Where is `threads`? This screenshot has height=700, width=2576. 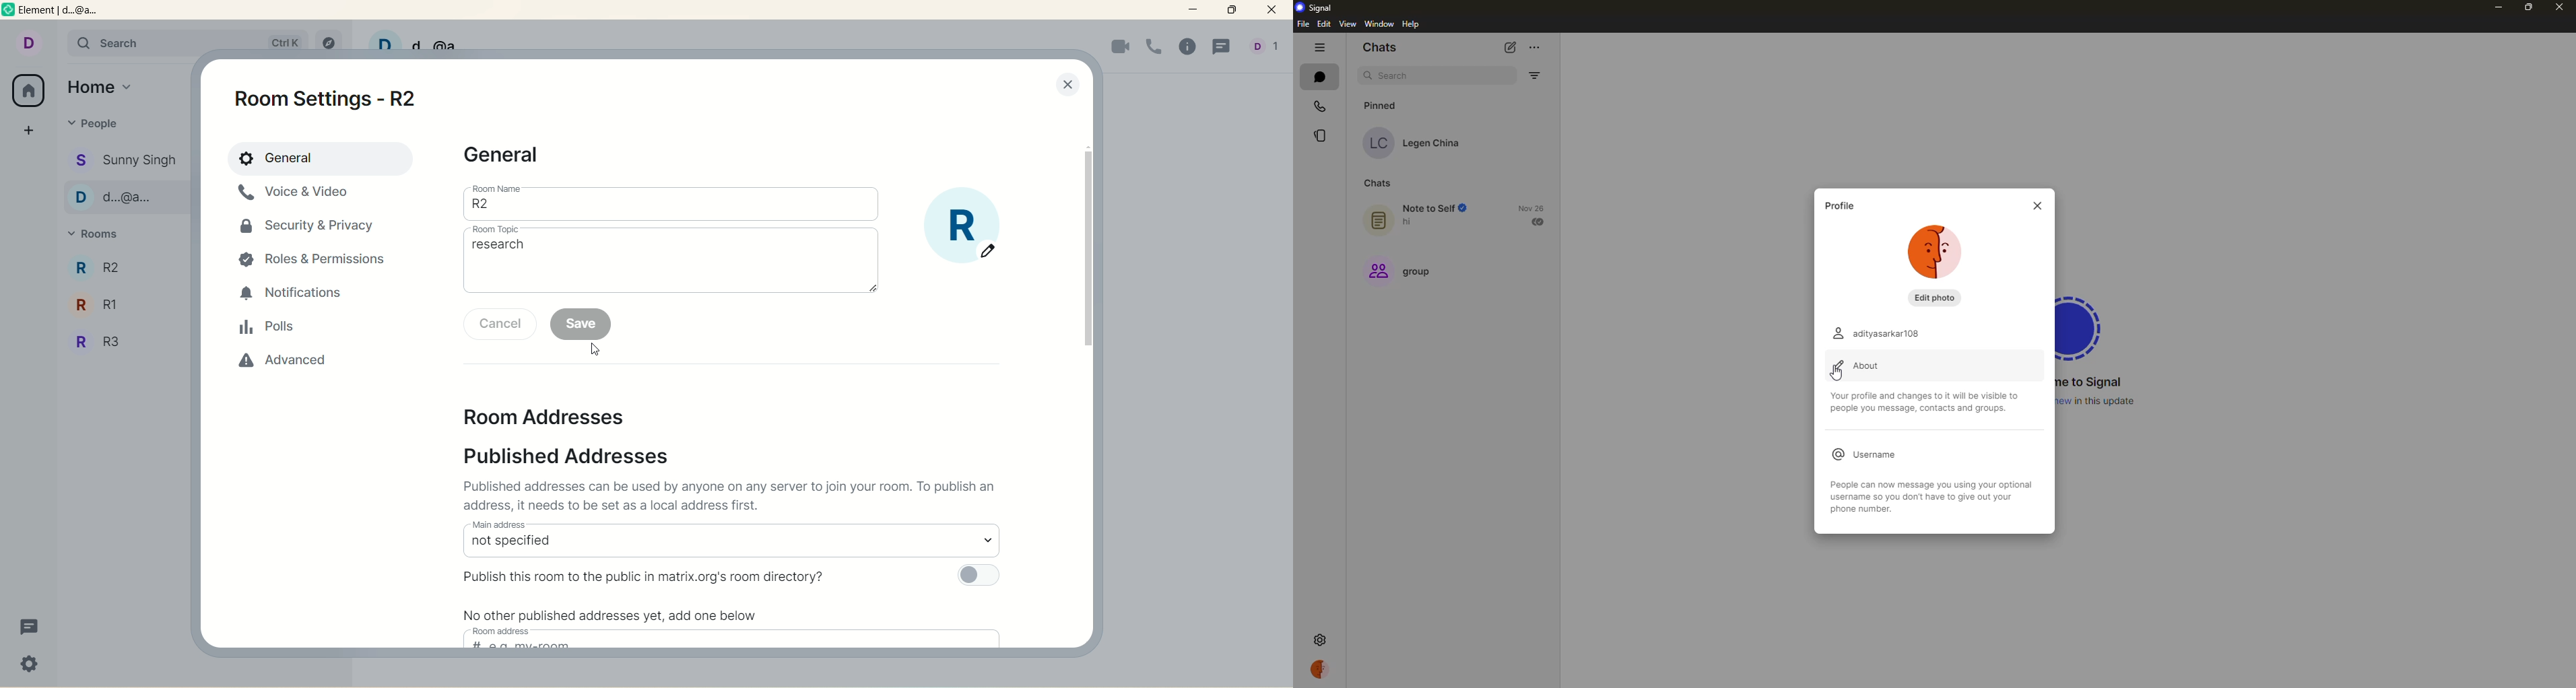 threads is located at coordinates (30, 628).